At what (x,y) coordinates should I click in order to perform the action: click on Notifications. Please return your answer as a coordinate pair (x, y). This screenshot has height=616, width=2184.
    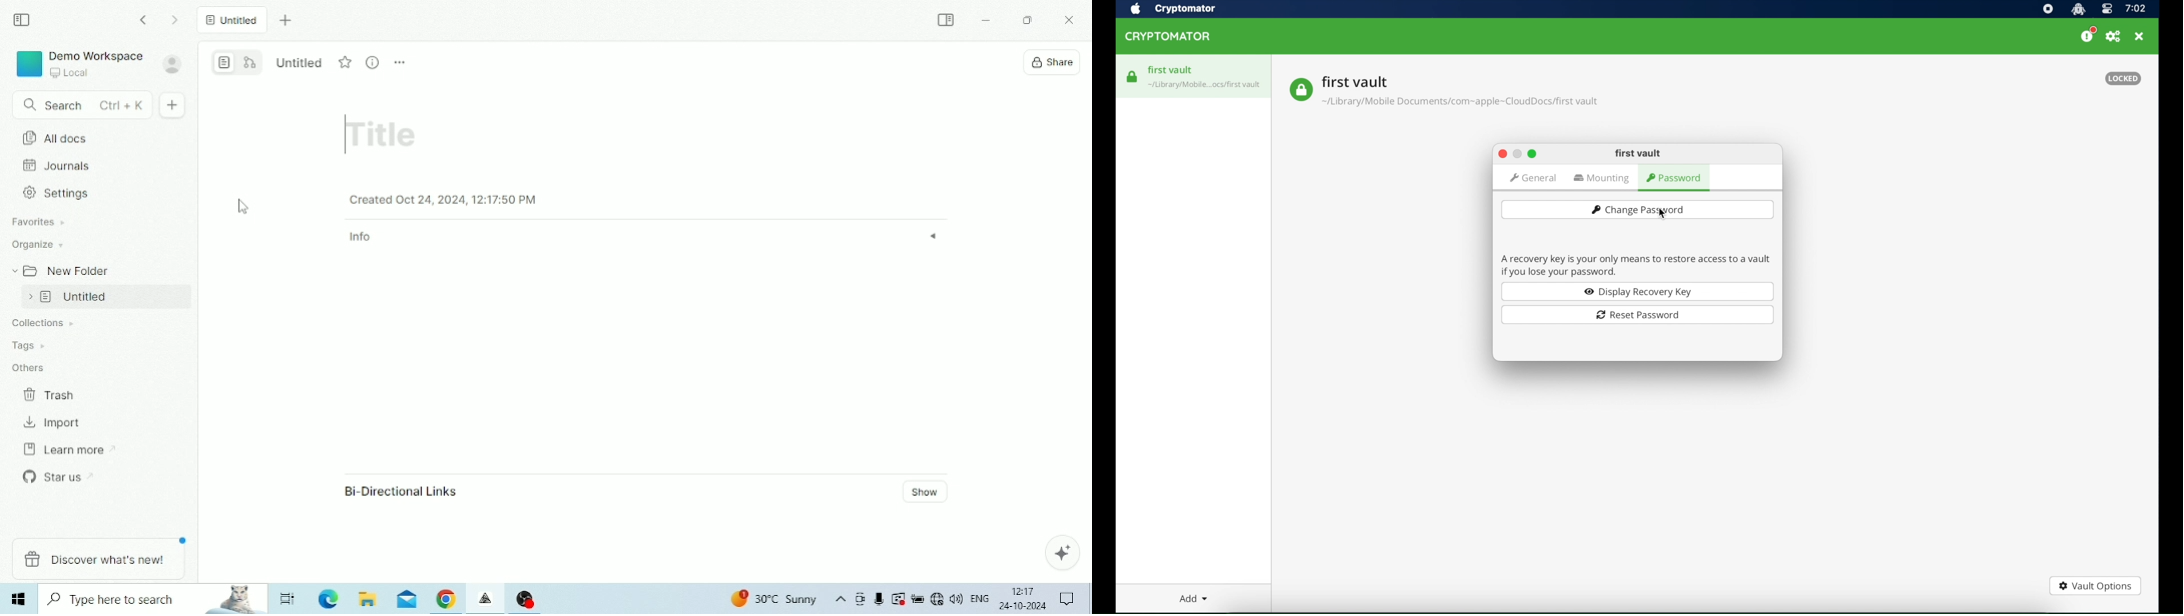
    Looking at the image, I should click on (1067, 598).